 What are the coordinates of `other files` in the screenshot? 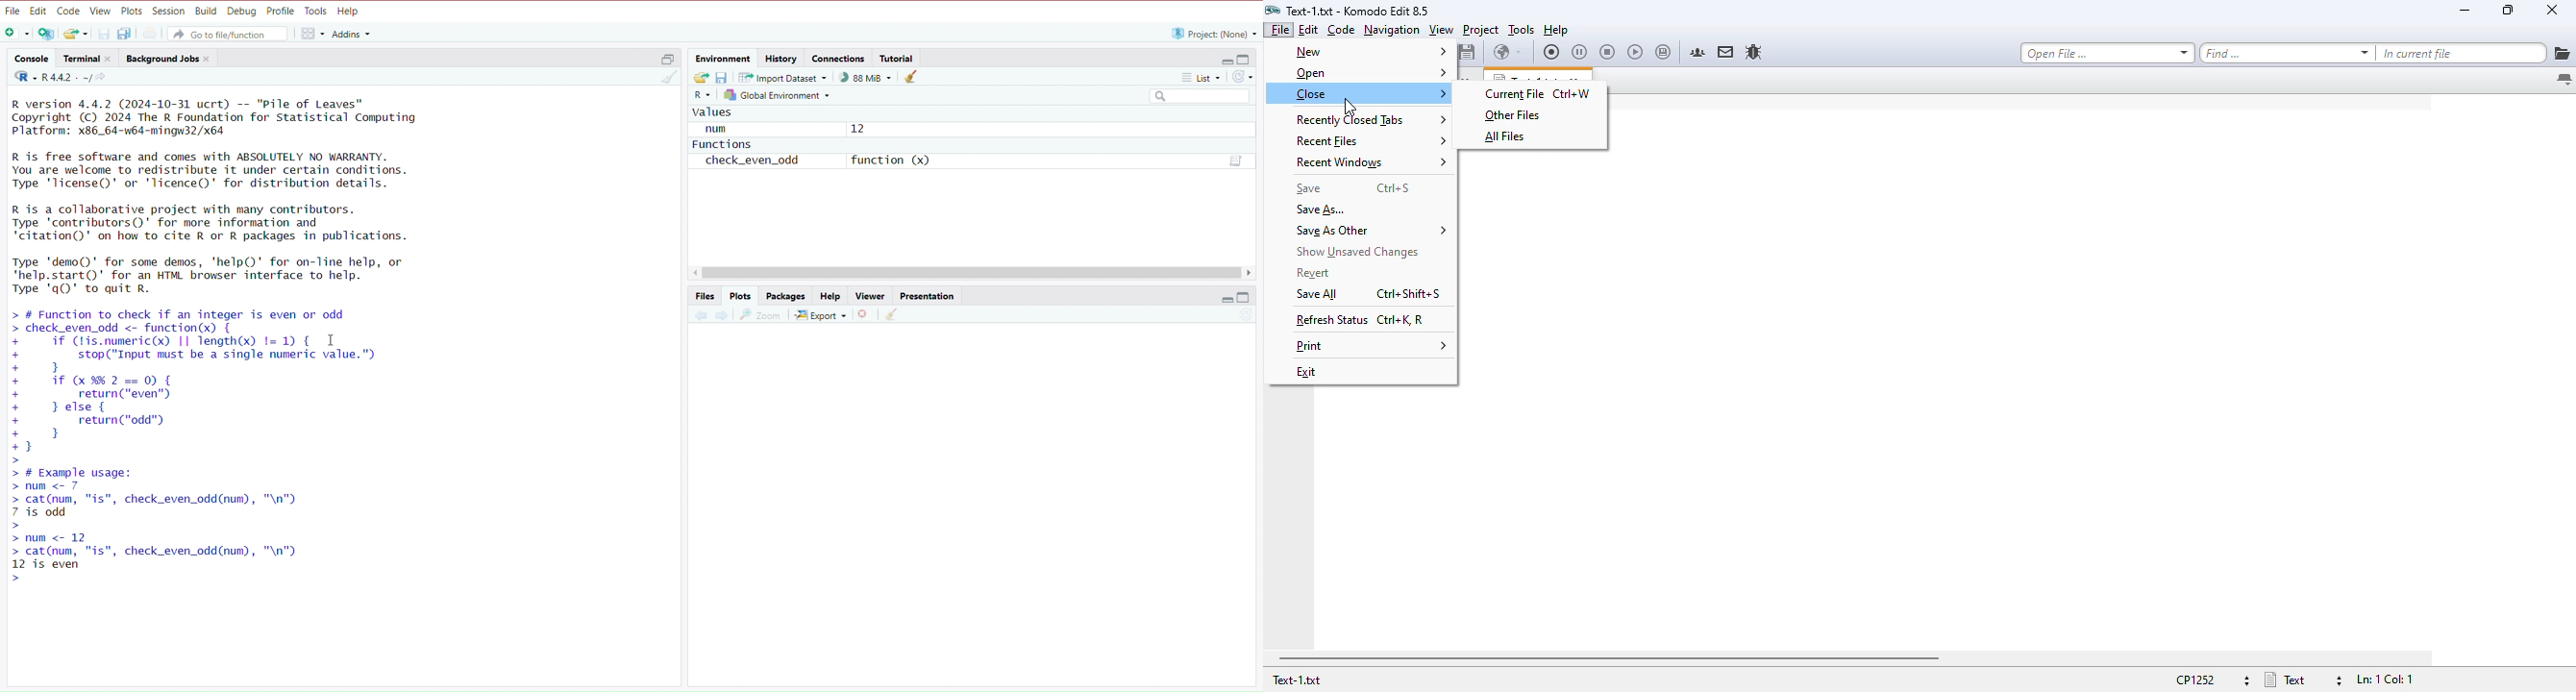 It's located at (1513, 115).